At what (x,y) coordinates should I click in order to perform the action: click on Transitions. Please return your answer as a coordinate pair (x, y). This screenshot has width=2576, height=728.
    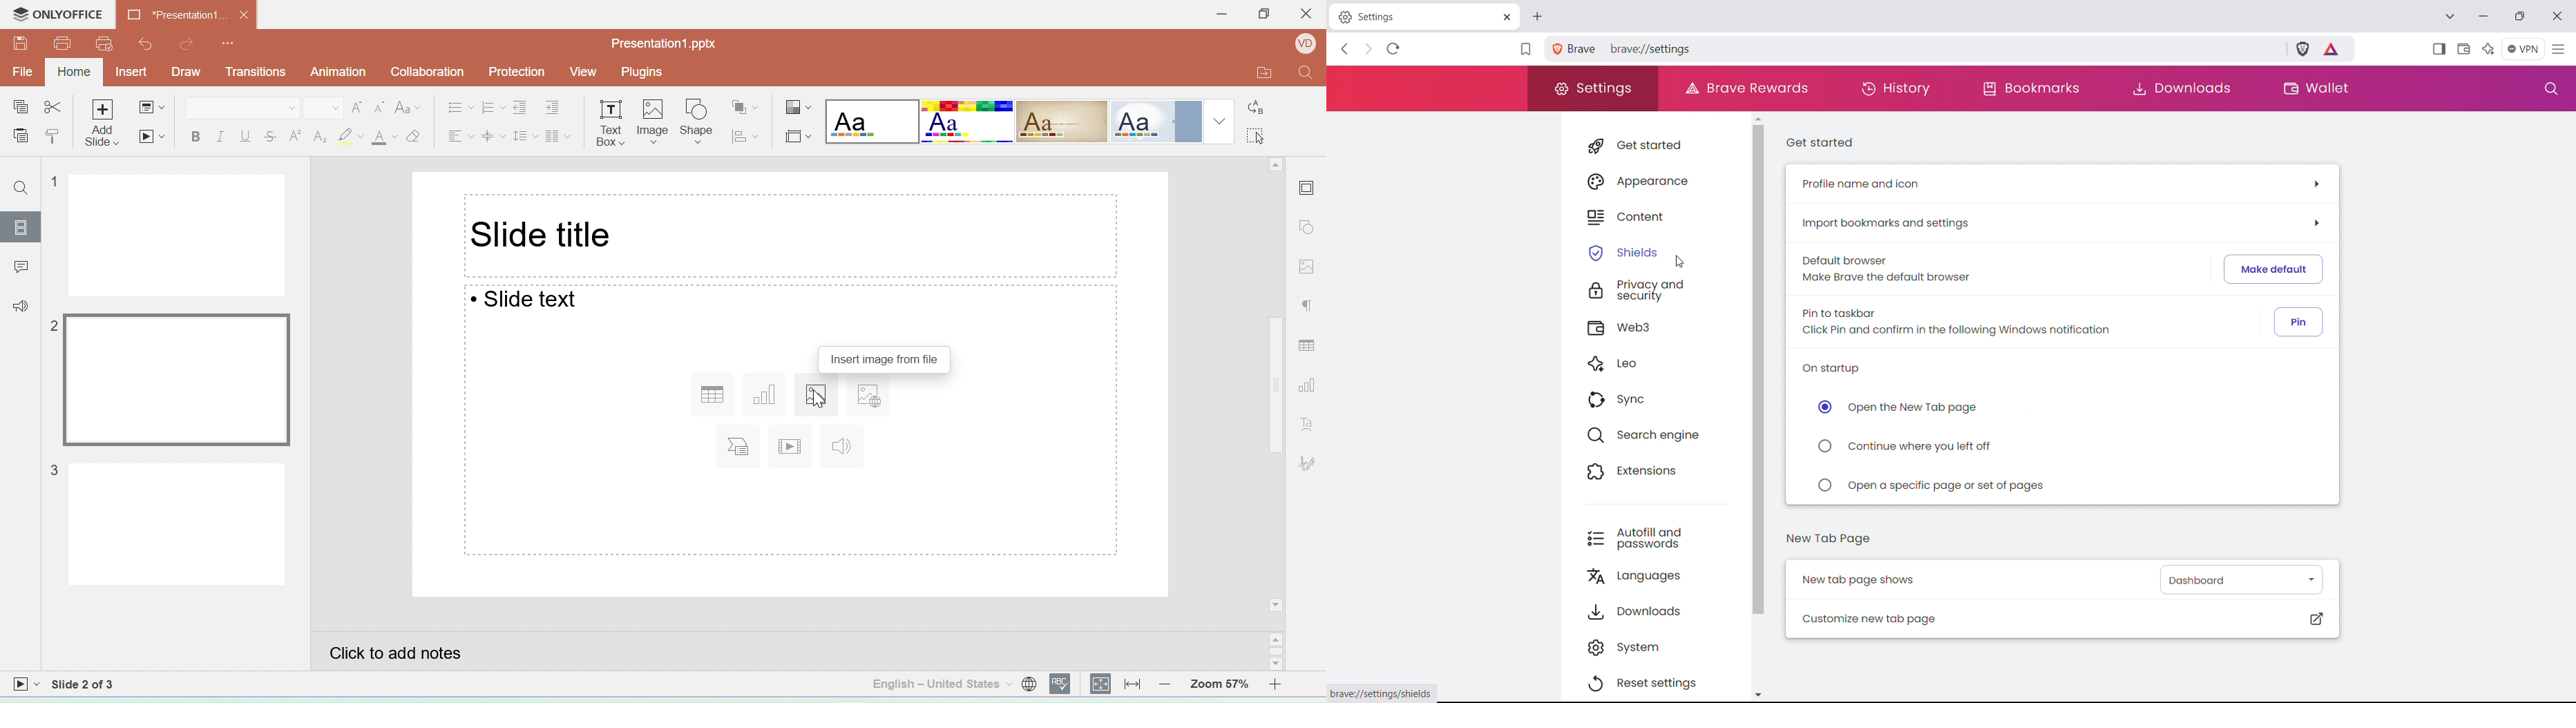
    Looking at the image, I should click on (256, 72).